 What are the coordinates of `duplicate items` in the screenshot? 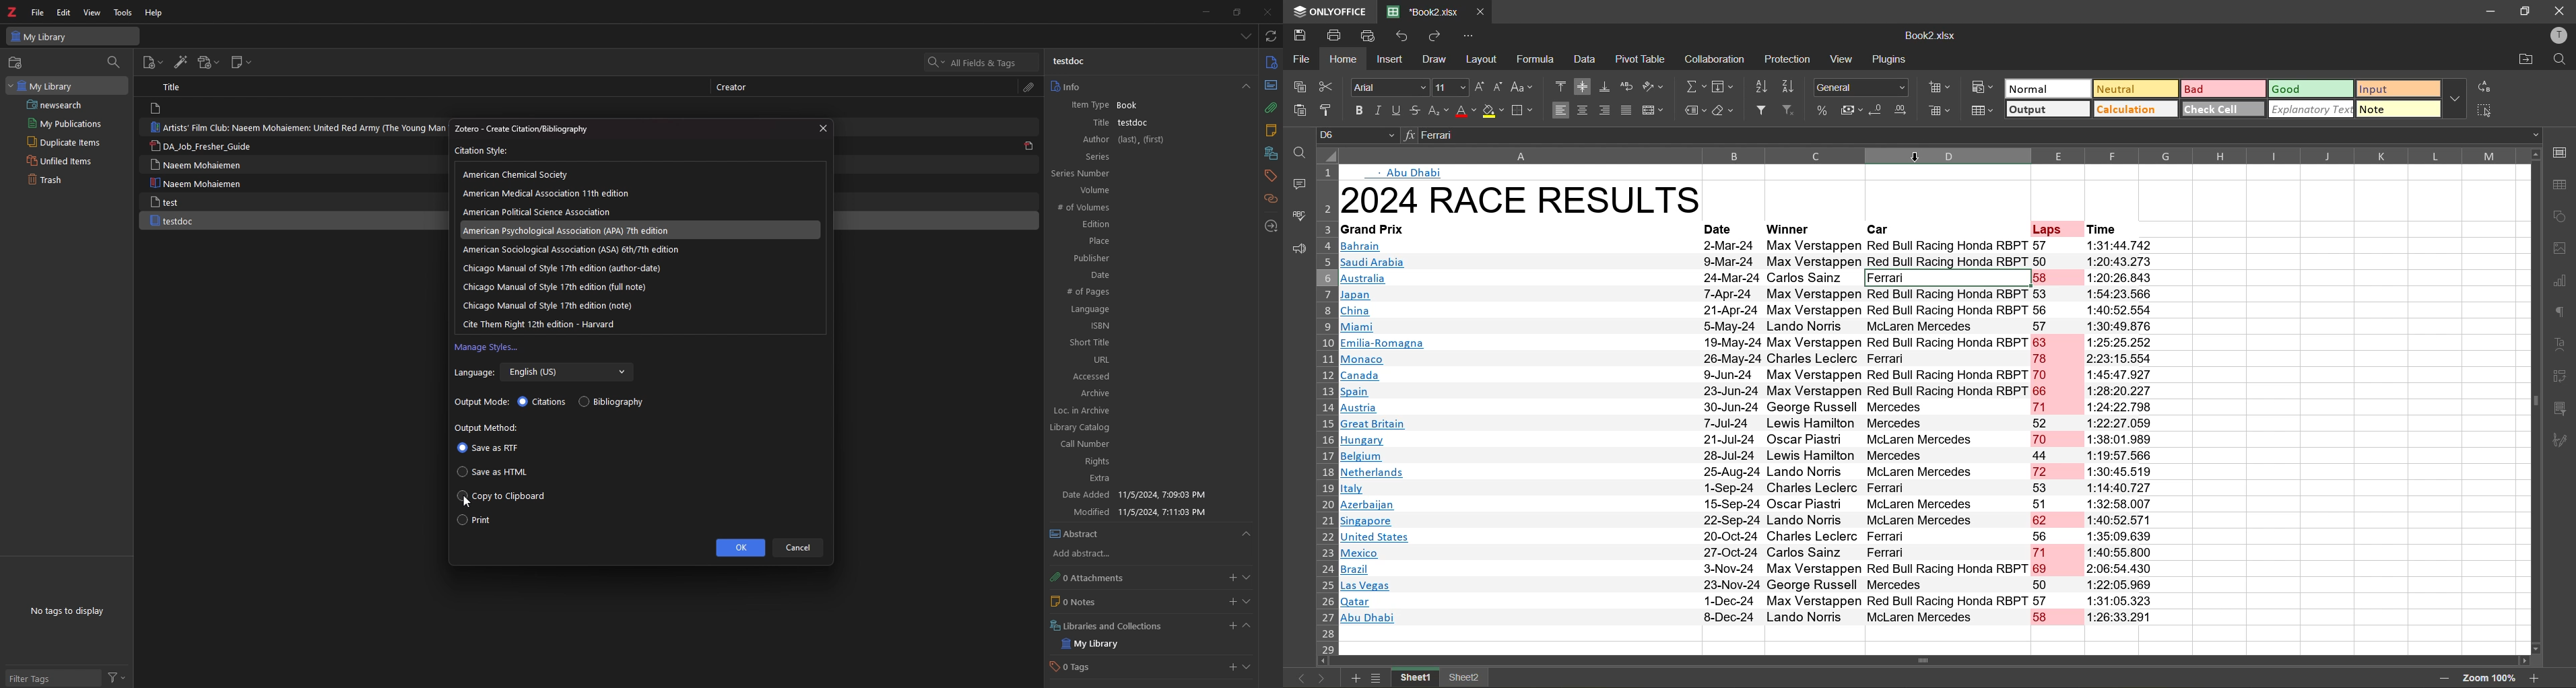 It's located at (61, 142).